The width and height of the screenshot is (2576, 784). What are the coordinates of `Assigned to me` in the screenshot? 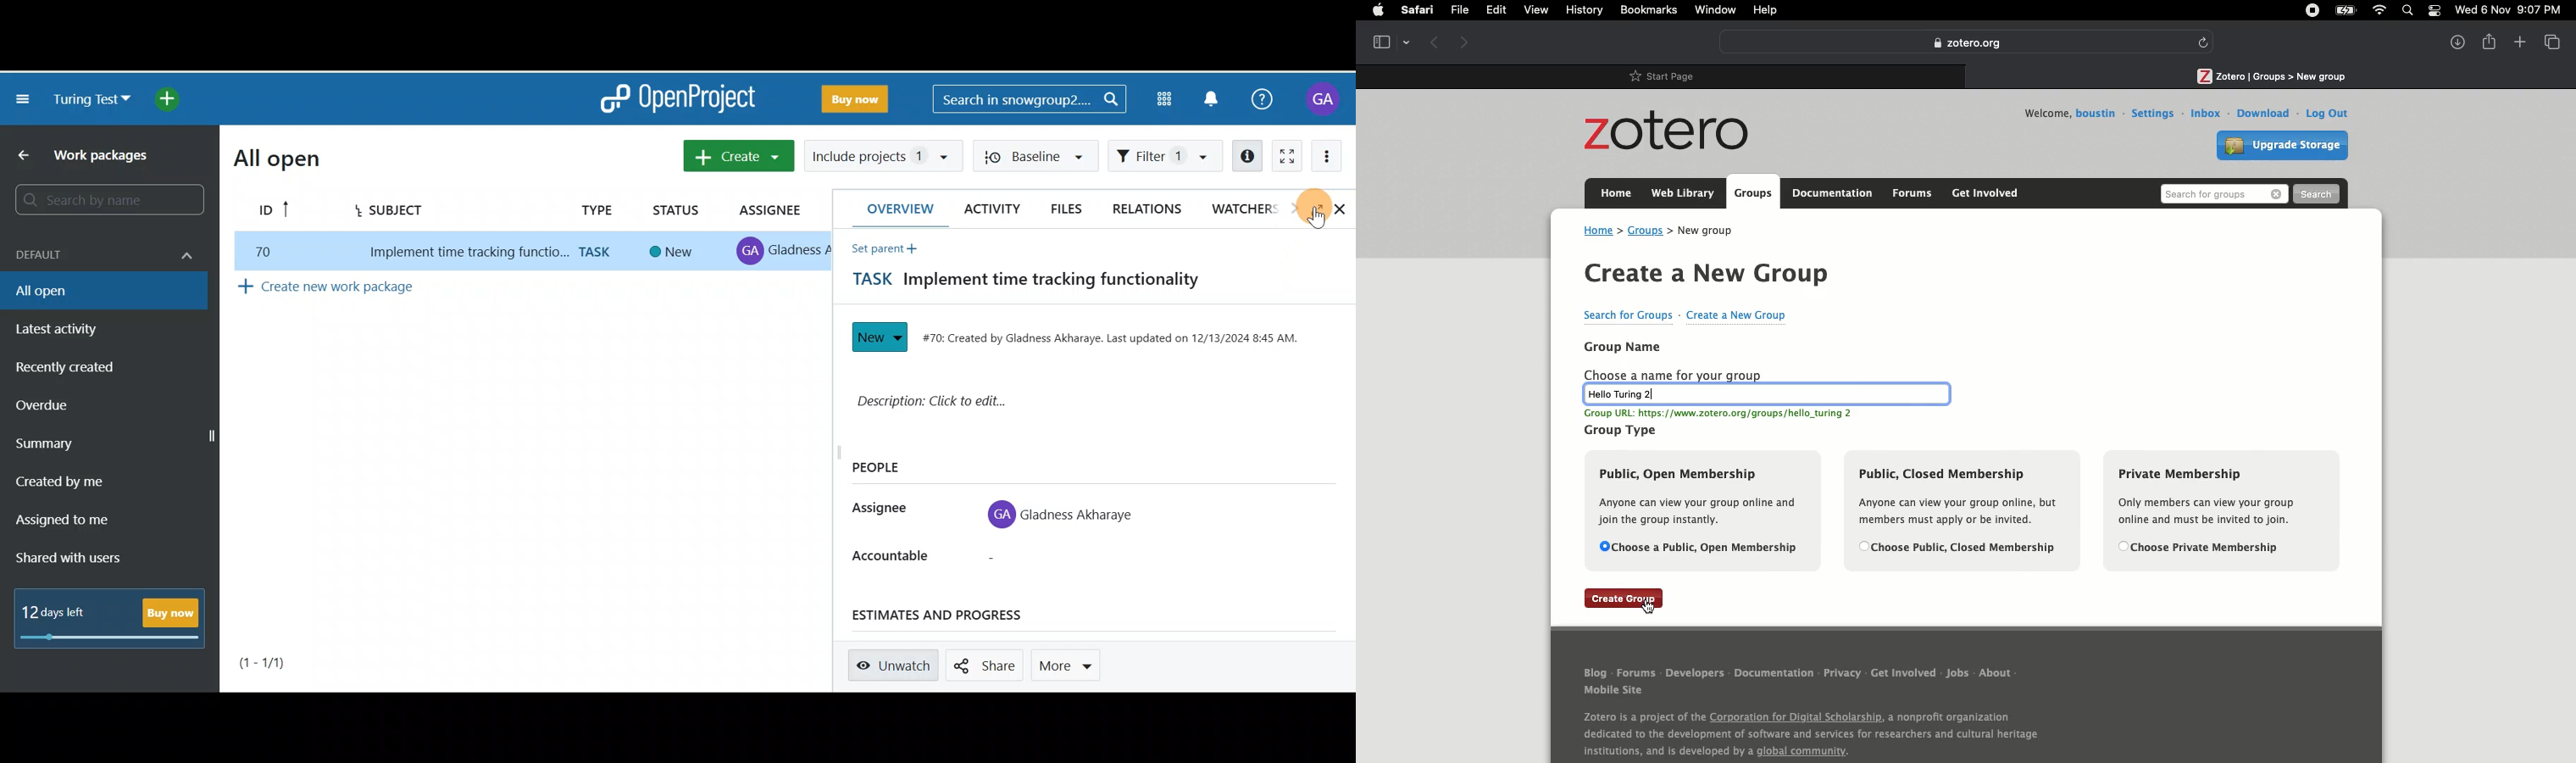 It's located at (82, 522).